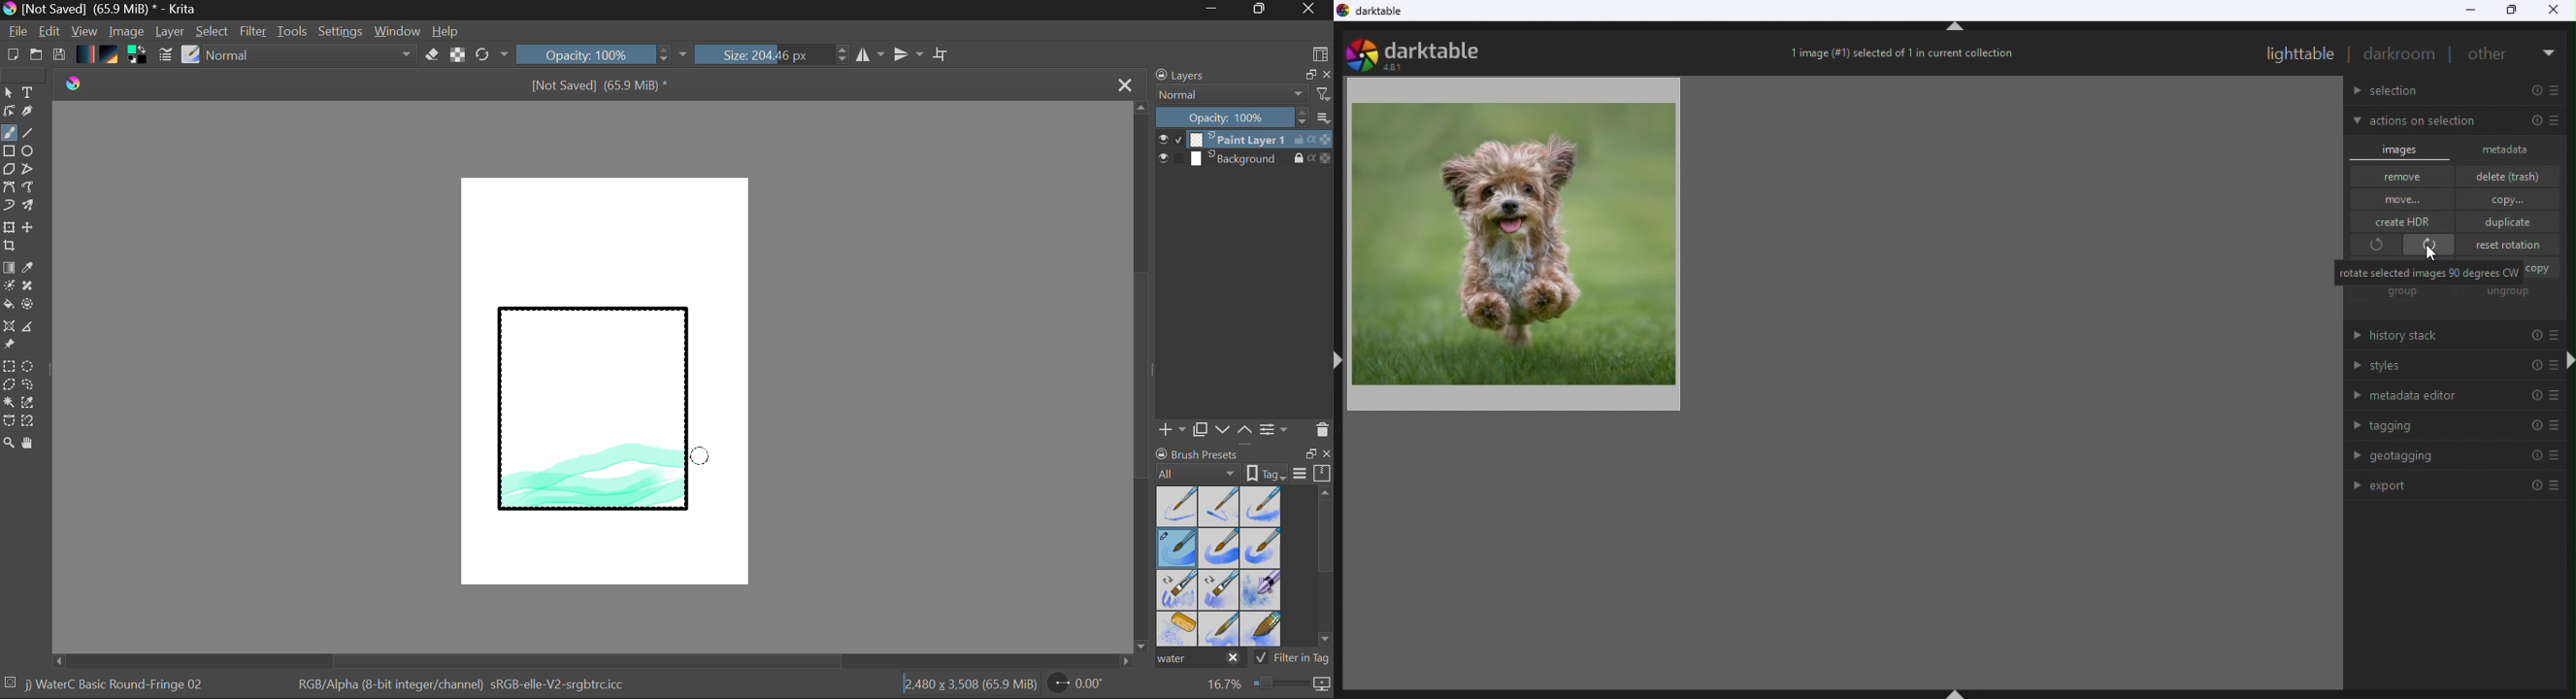 The height and width of the screenshot is (700, 2576). I want to click on Scroll Bar, so click(593, 661).